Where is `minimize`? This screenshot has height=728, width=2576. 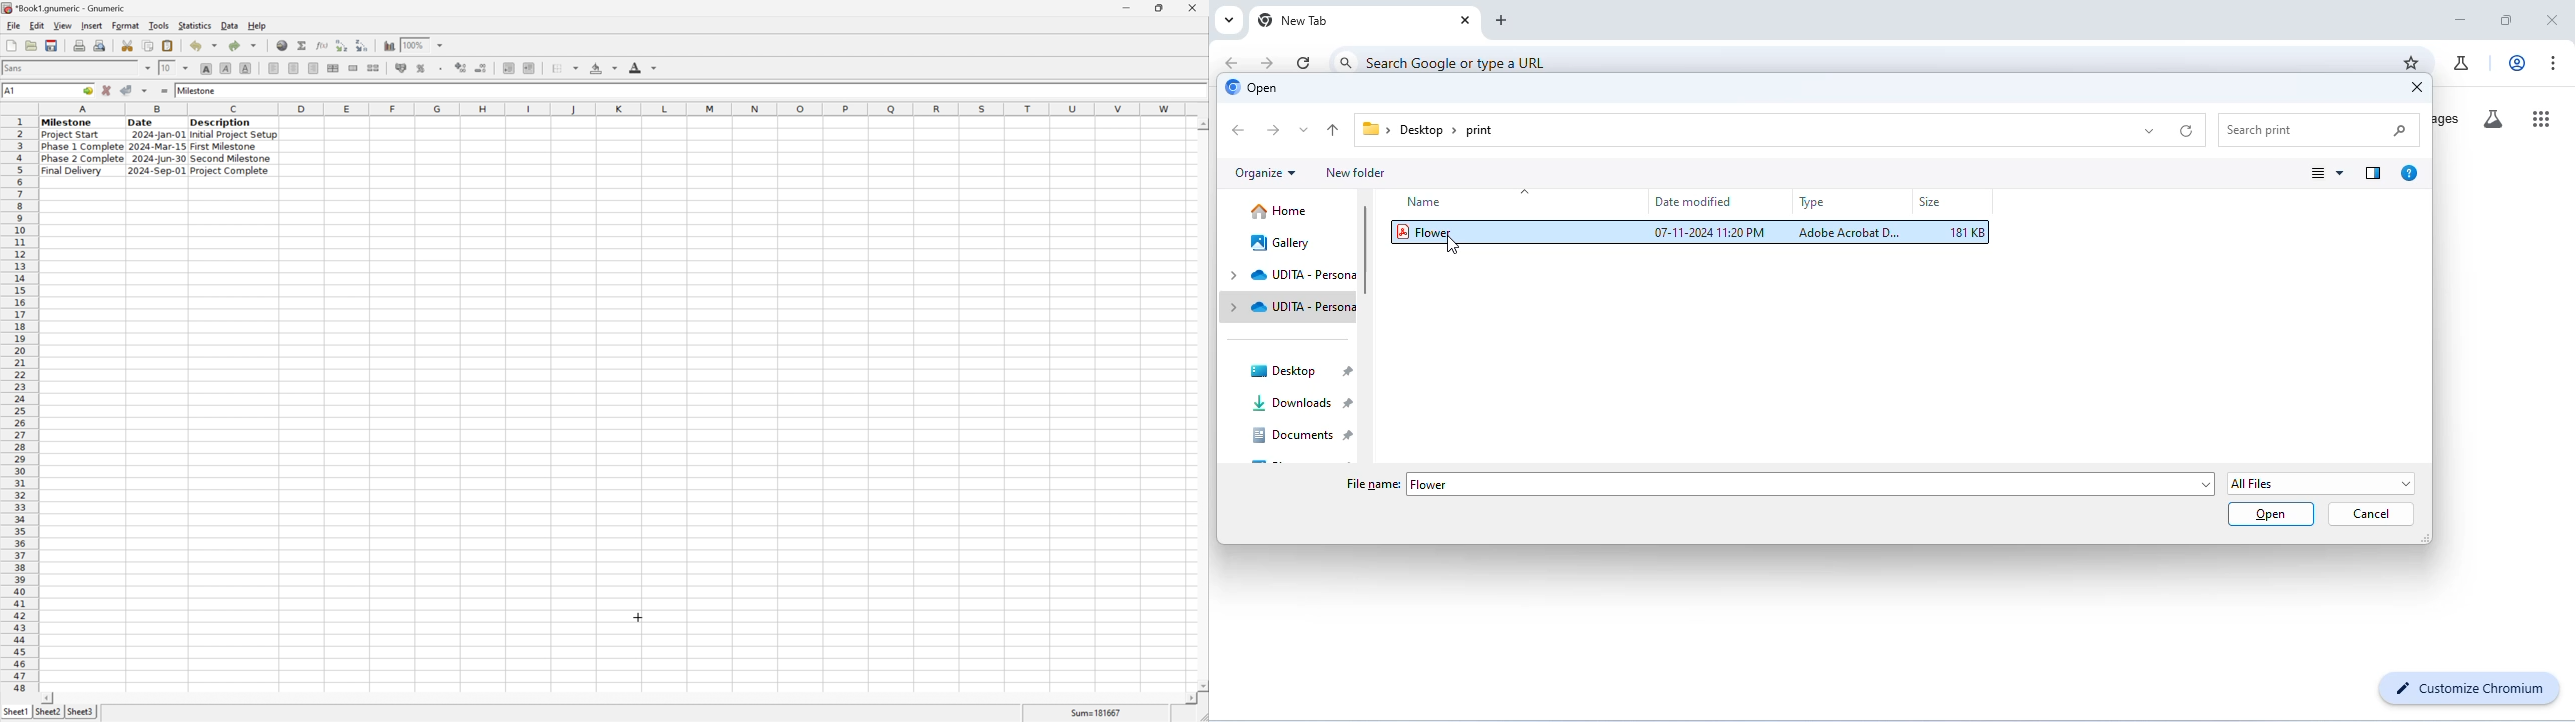
minimize is located at coordinates (1134, 6).